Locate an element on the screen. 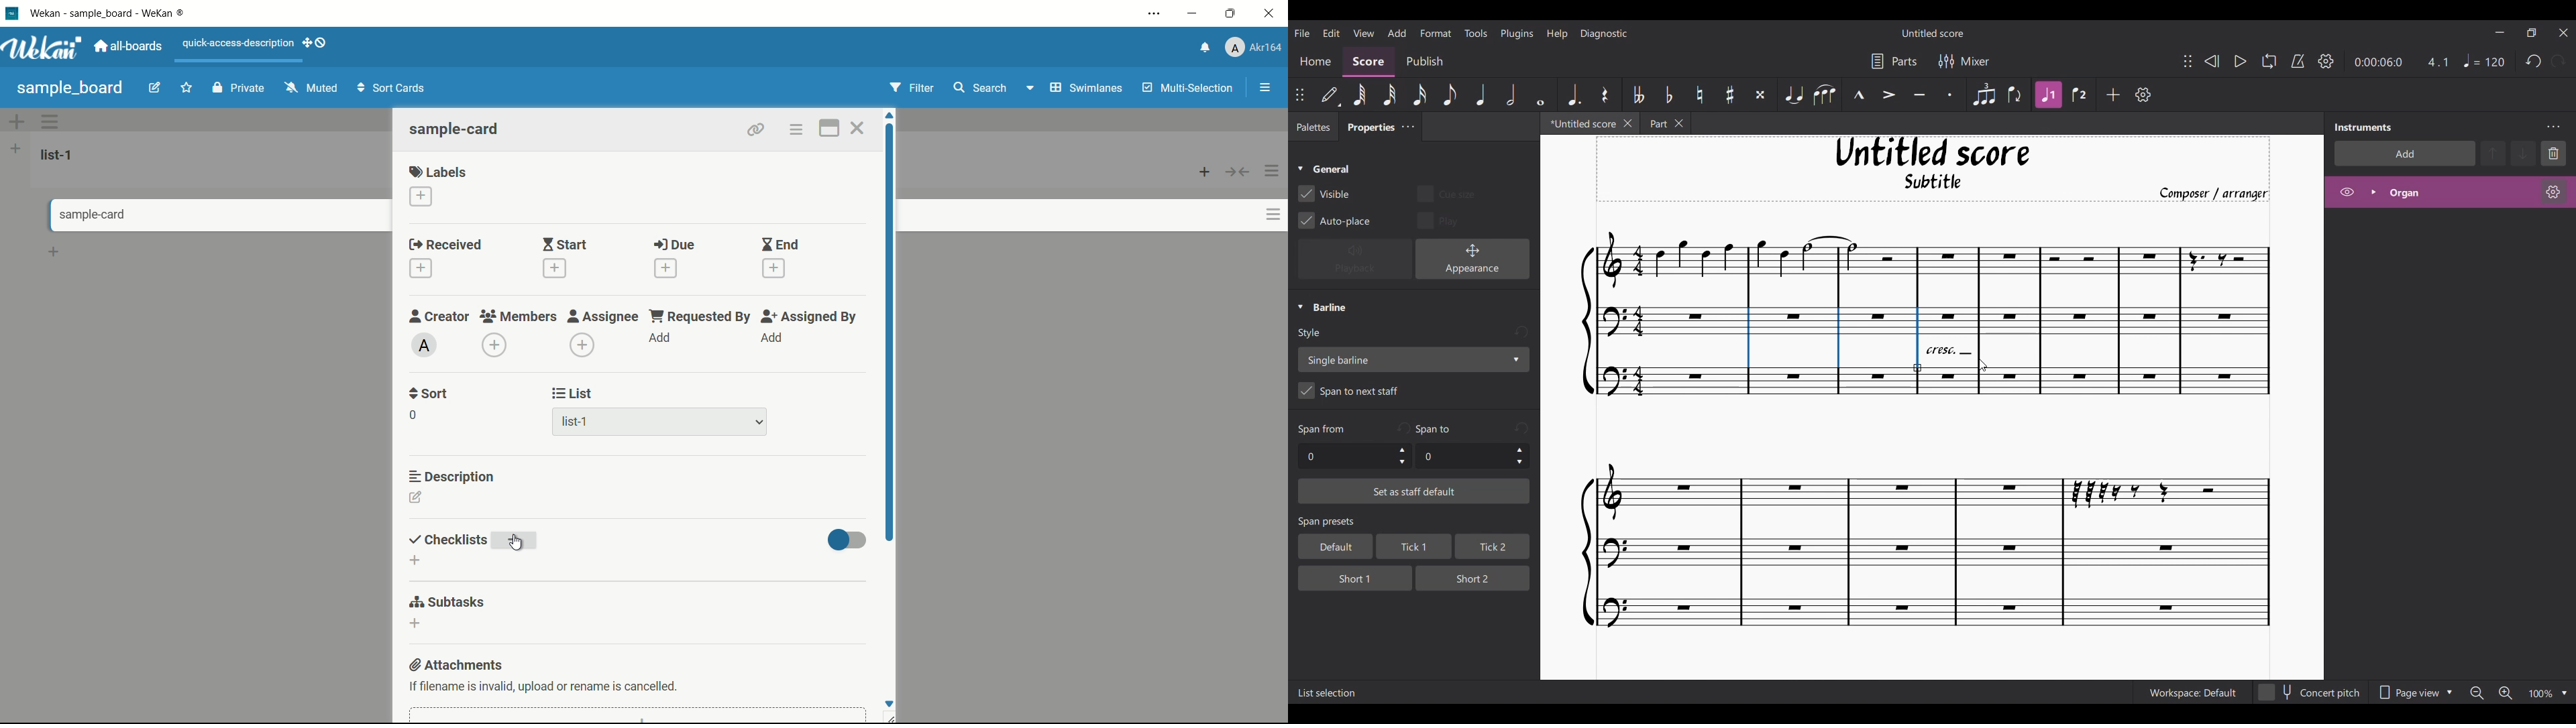 The image size is (2576, 728). star is located at coordinates (189, 89).